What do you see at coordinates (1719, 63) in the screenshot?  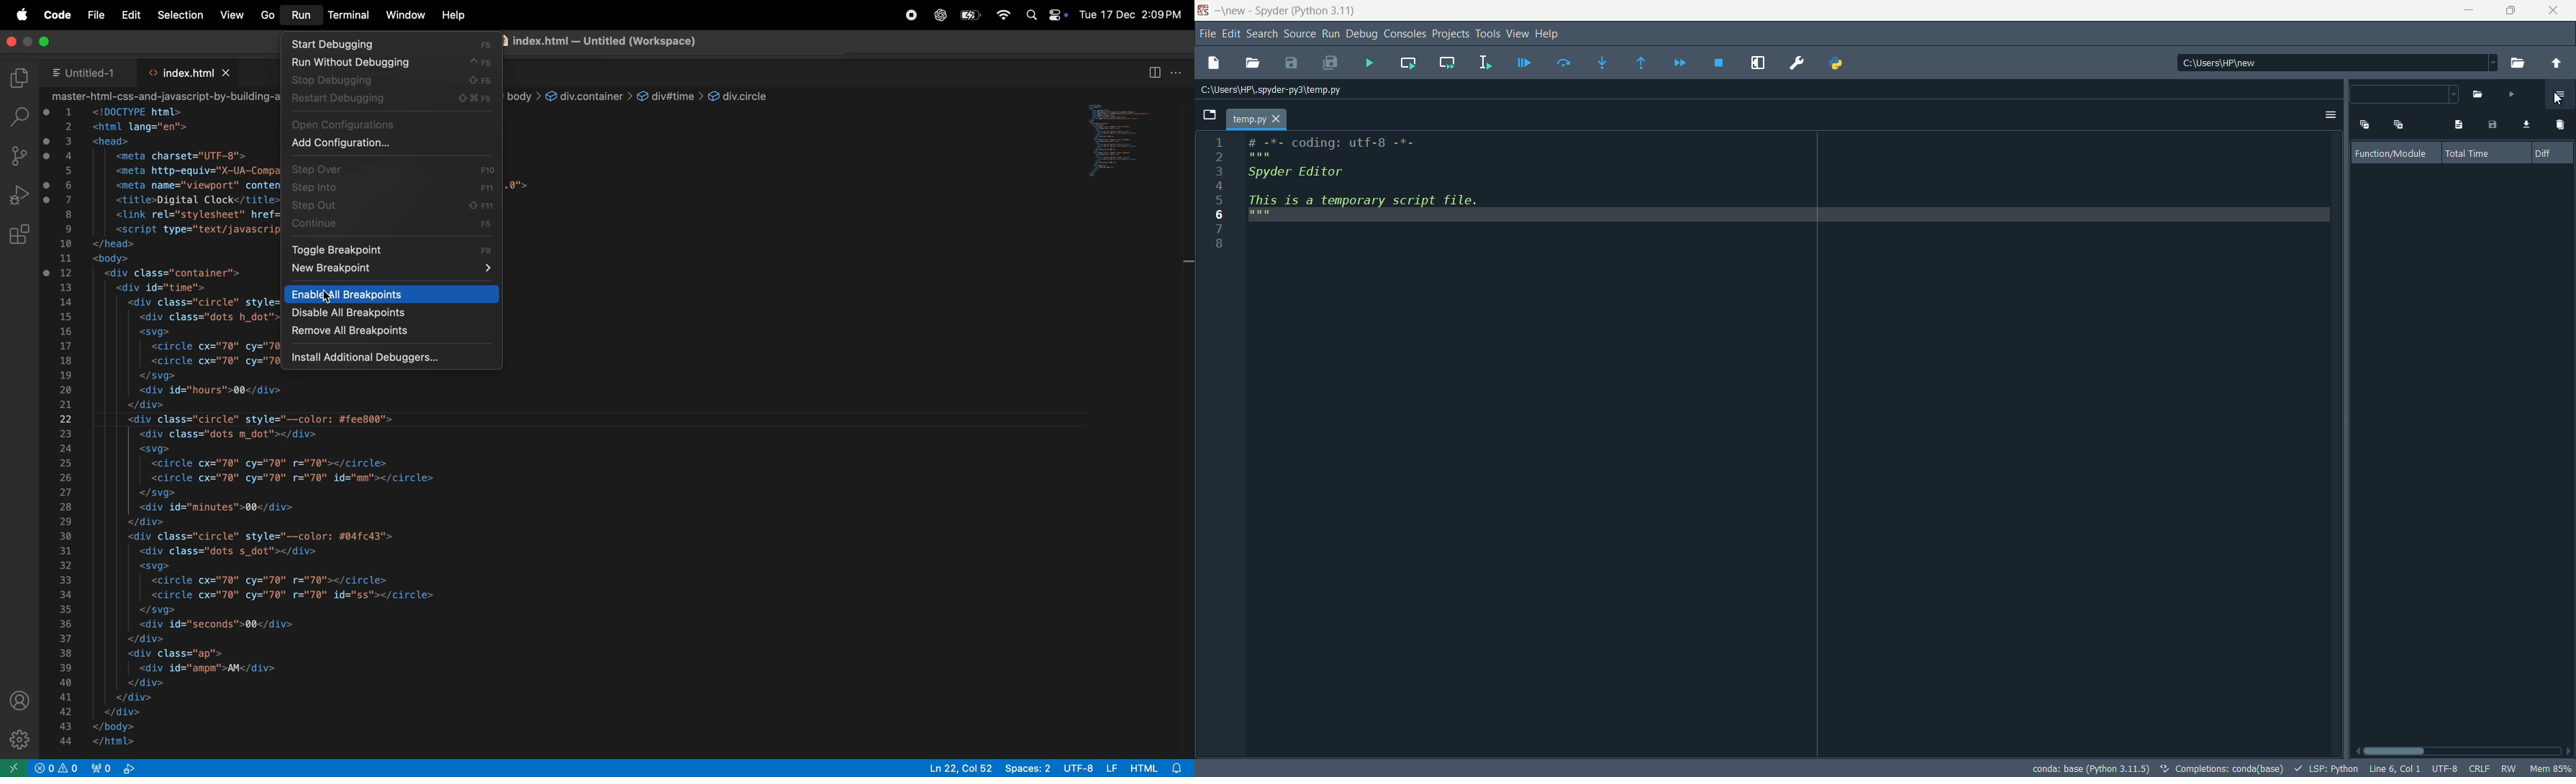 I see `stop debugging` at bounding box center [1719, 63].